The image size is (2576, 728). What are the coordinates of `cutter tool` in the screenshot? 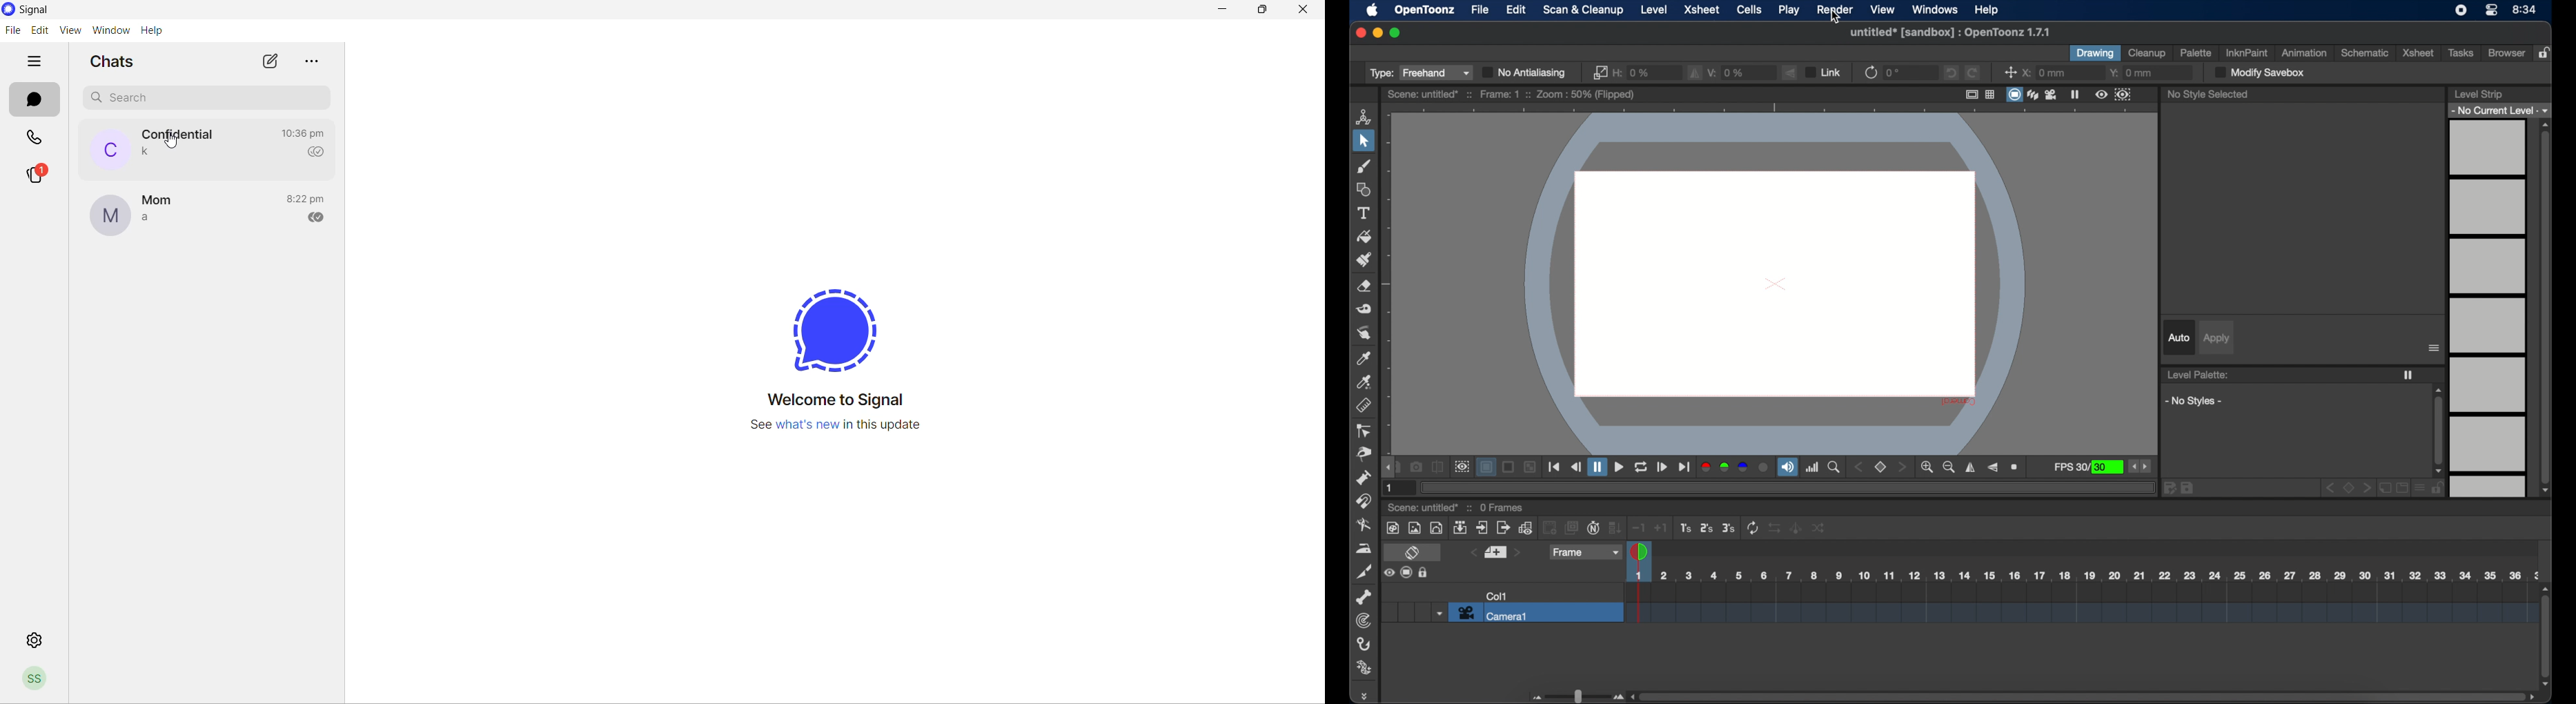 It's located at (1365, 573).